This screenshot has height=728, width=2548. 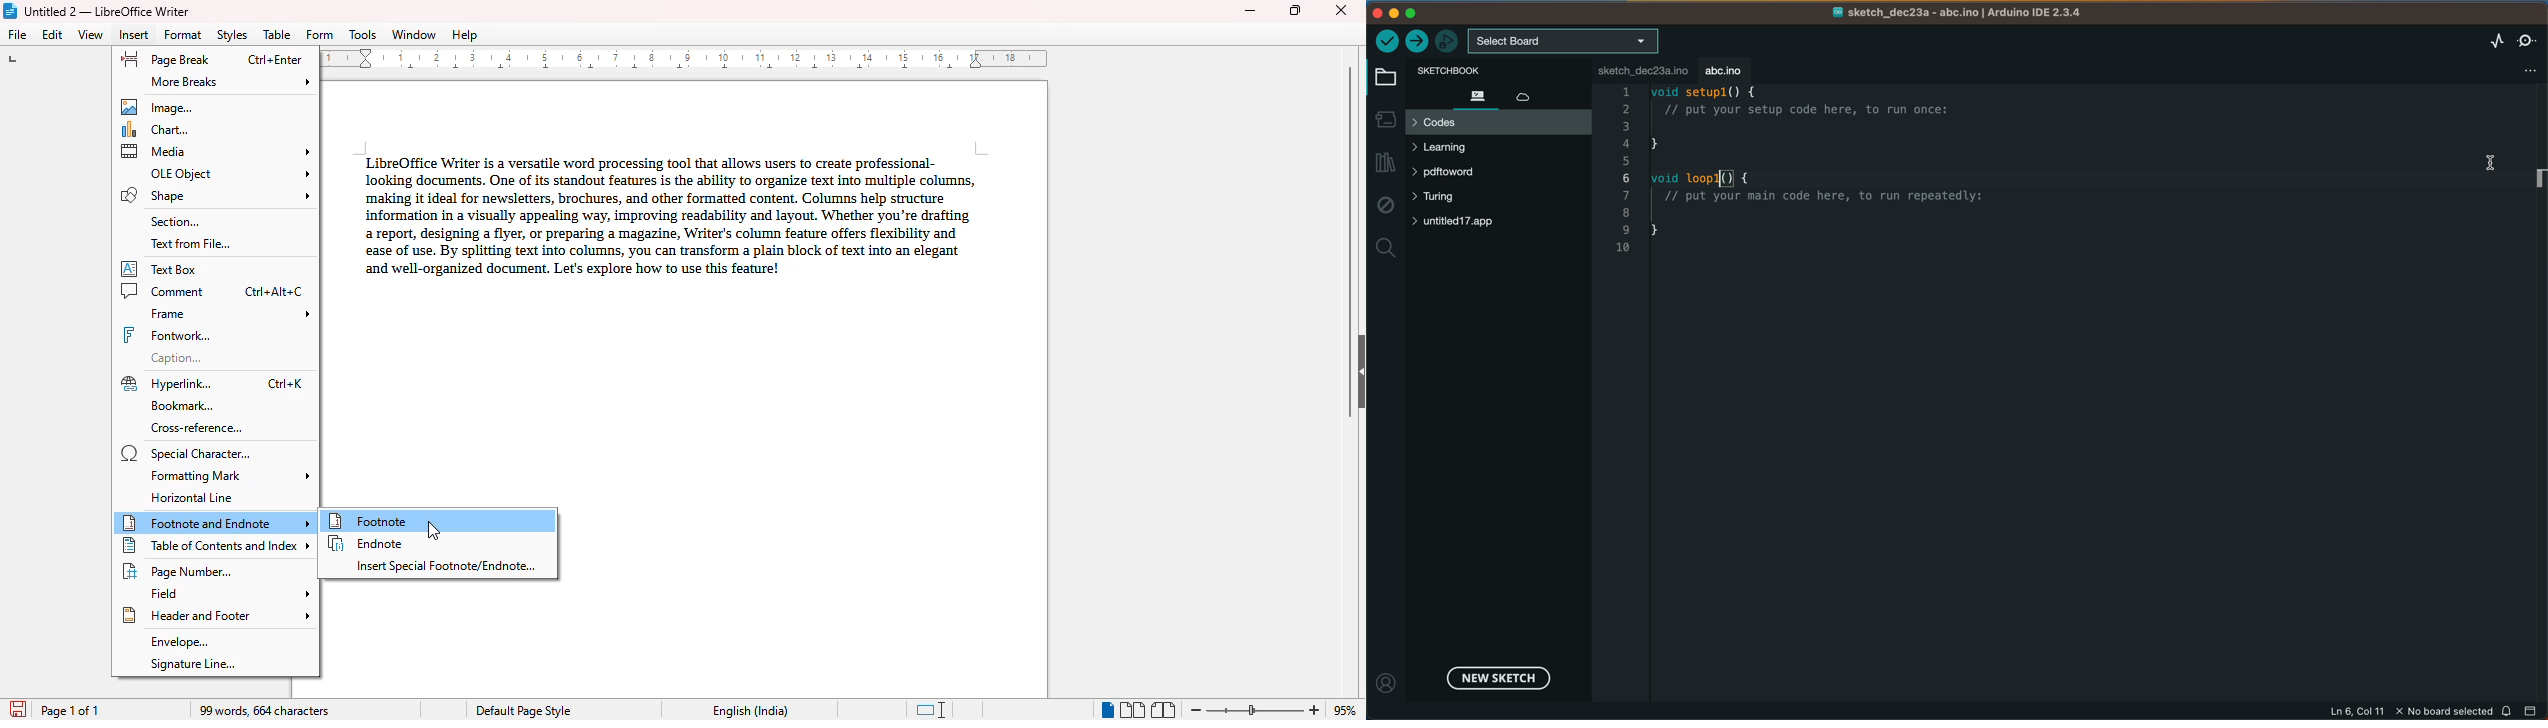 What do you see at coordinates (167, 336) in the screenshot?
I see `fontwork` at bounding box center [167, 336].